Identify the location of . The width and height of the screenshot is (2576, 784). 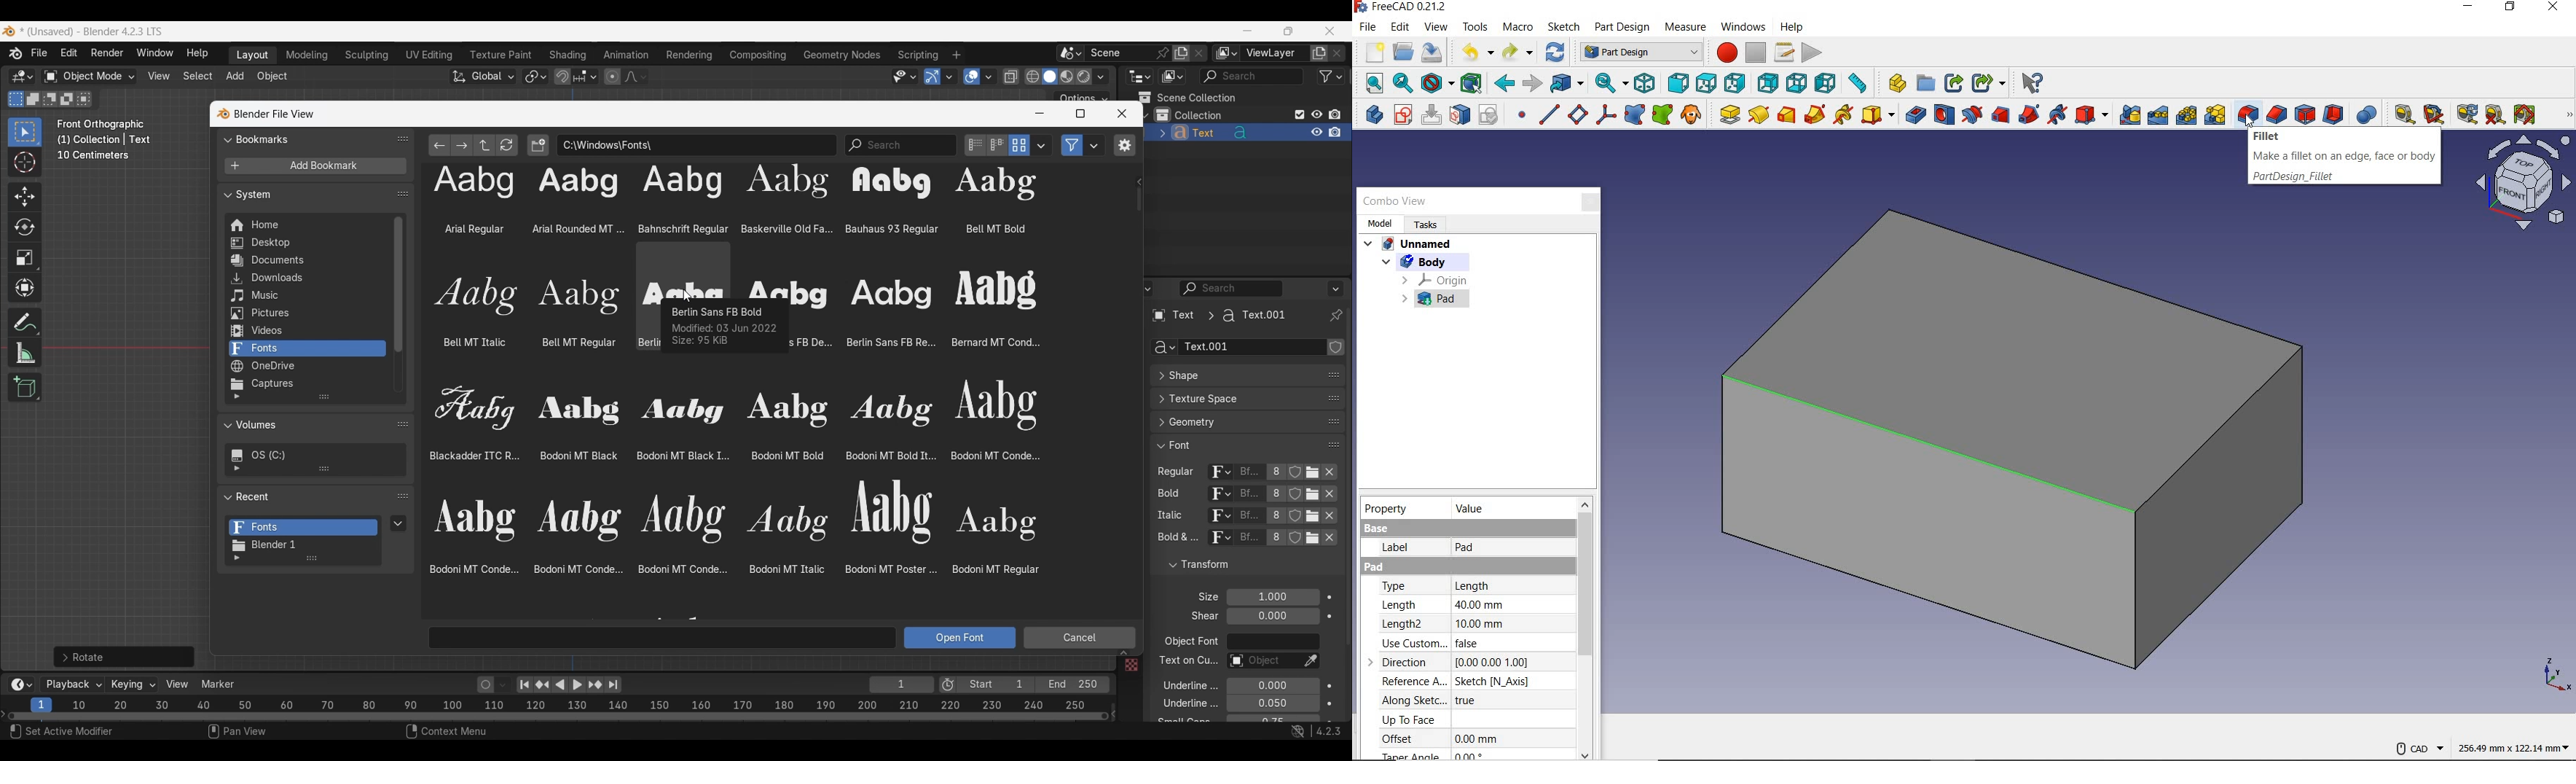
(1187, 662).